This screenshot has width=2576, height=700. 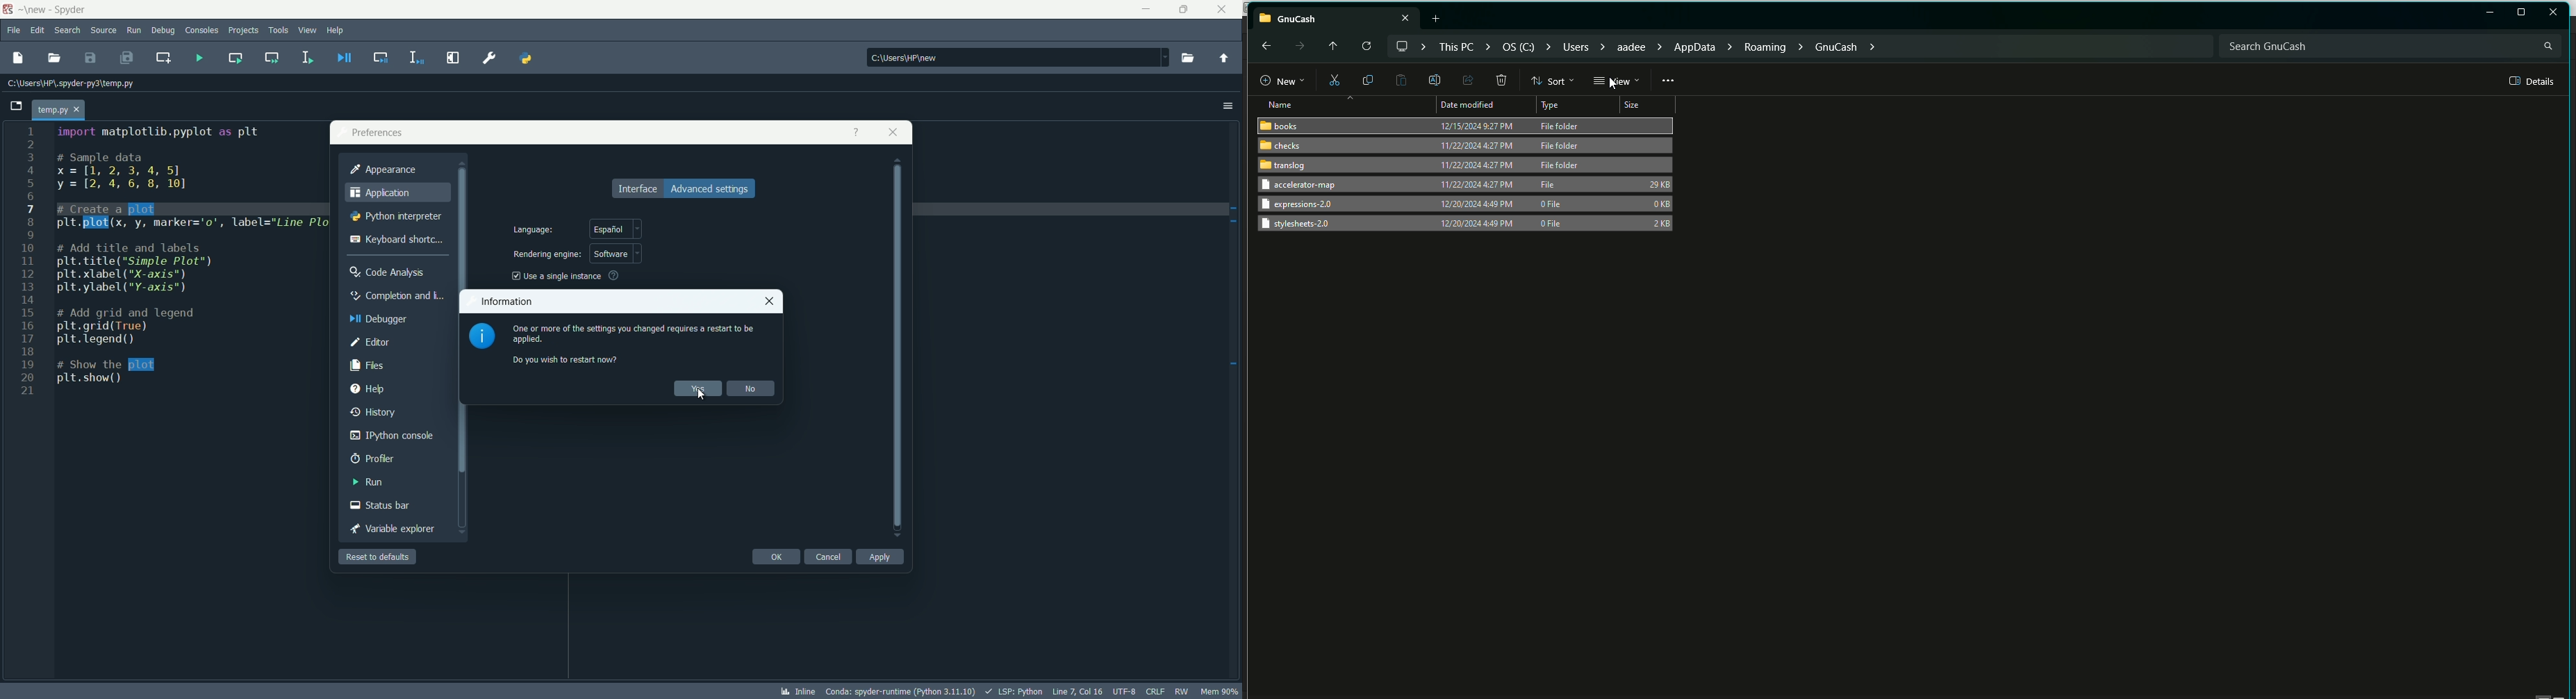 What do you see at coordinates (393, 434) in the screenshot?
I see `ipython console` at bounding box center [393, 434].